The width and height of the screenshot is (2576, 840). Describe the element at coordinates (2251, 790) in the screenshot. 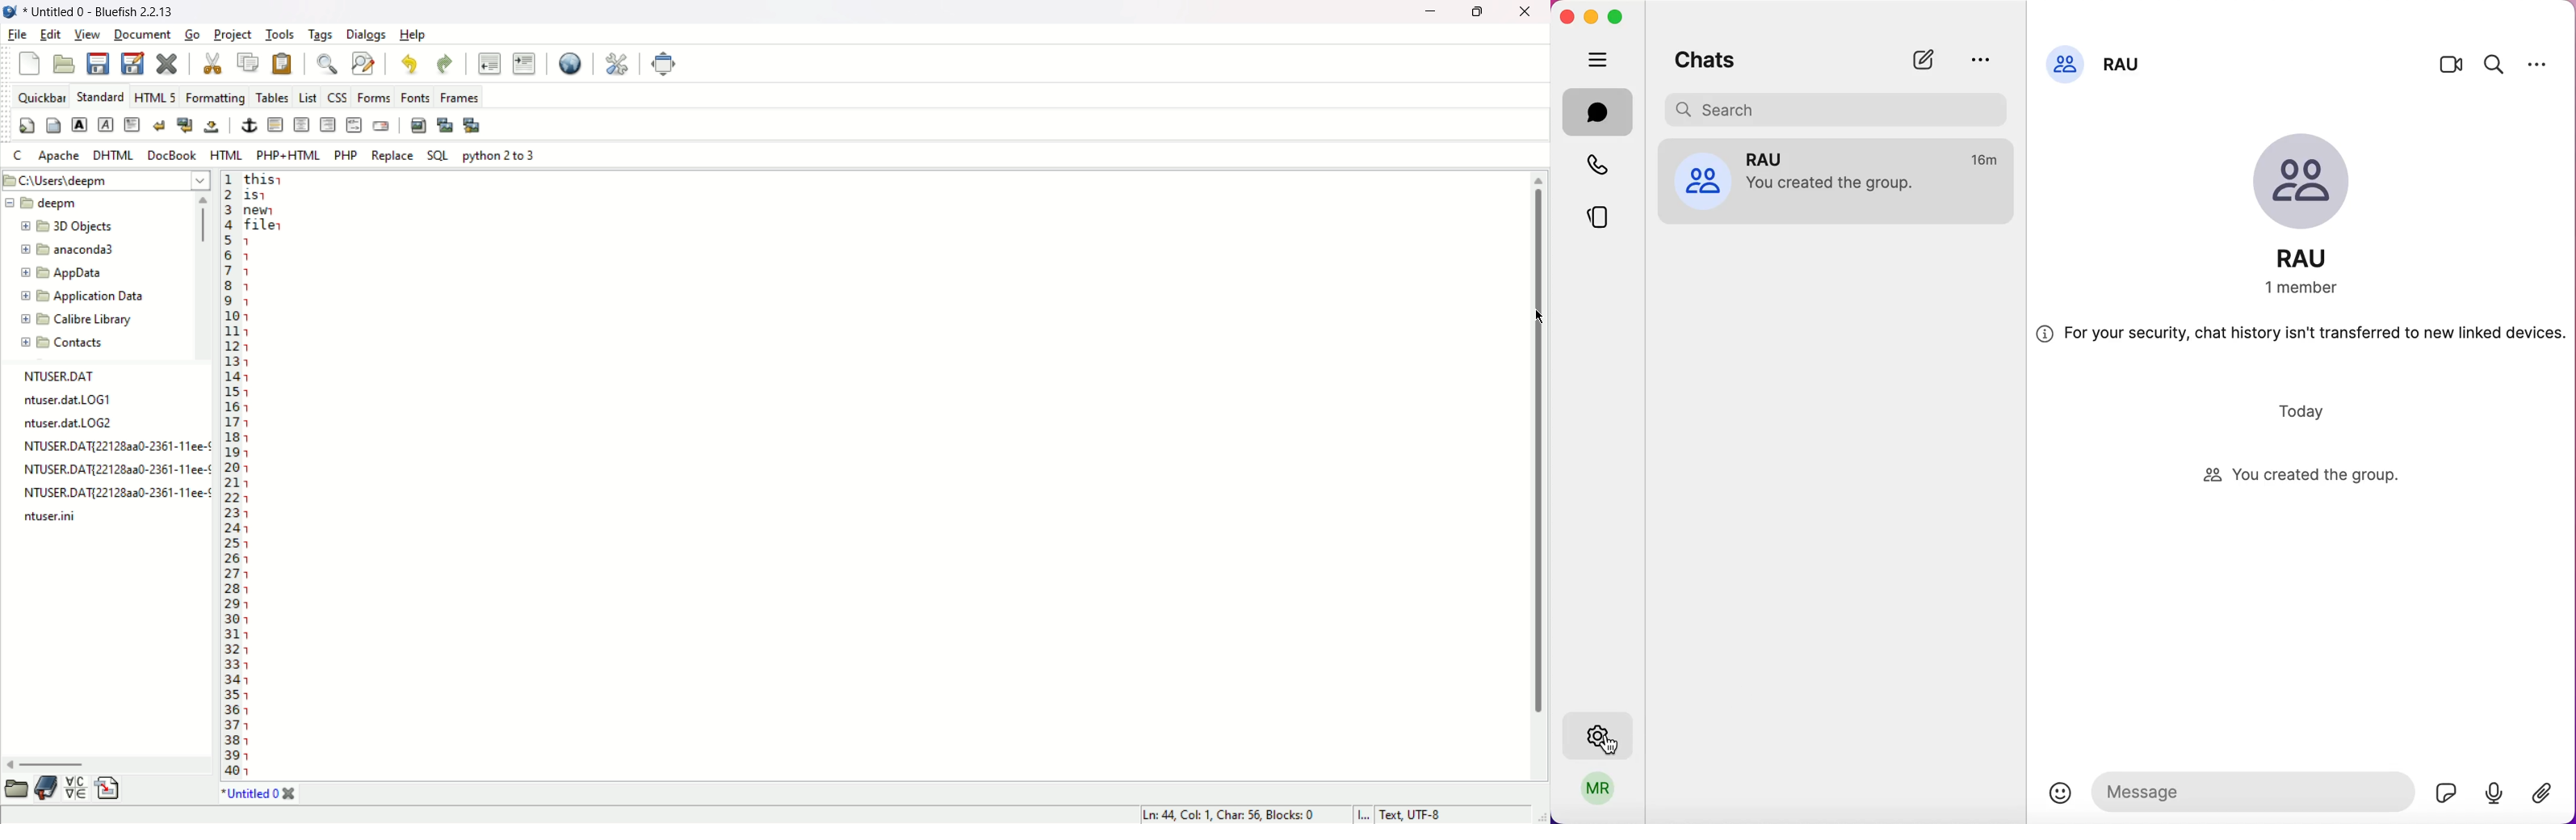

I see `message` at that location.